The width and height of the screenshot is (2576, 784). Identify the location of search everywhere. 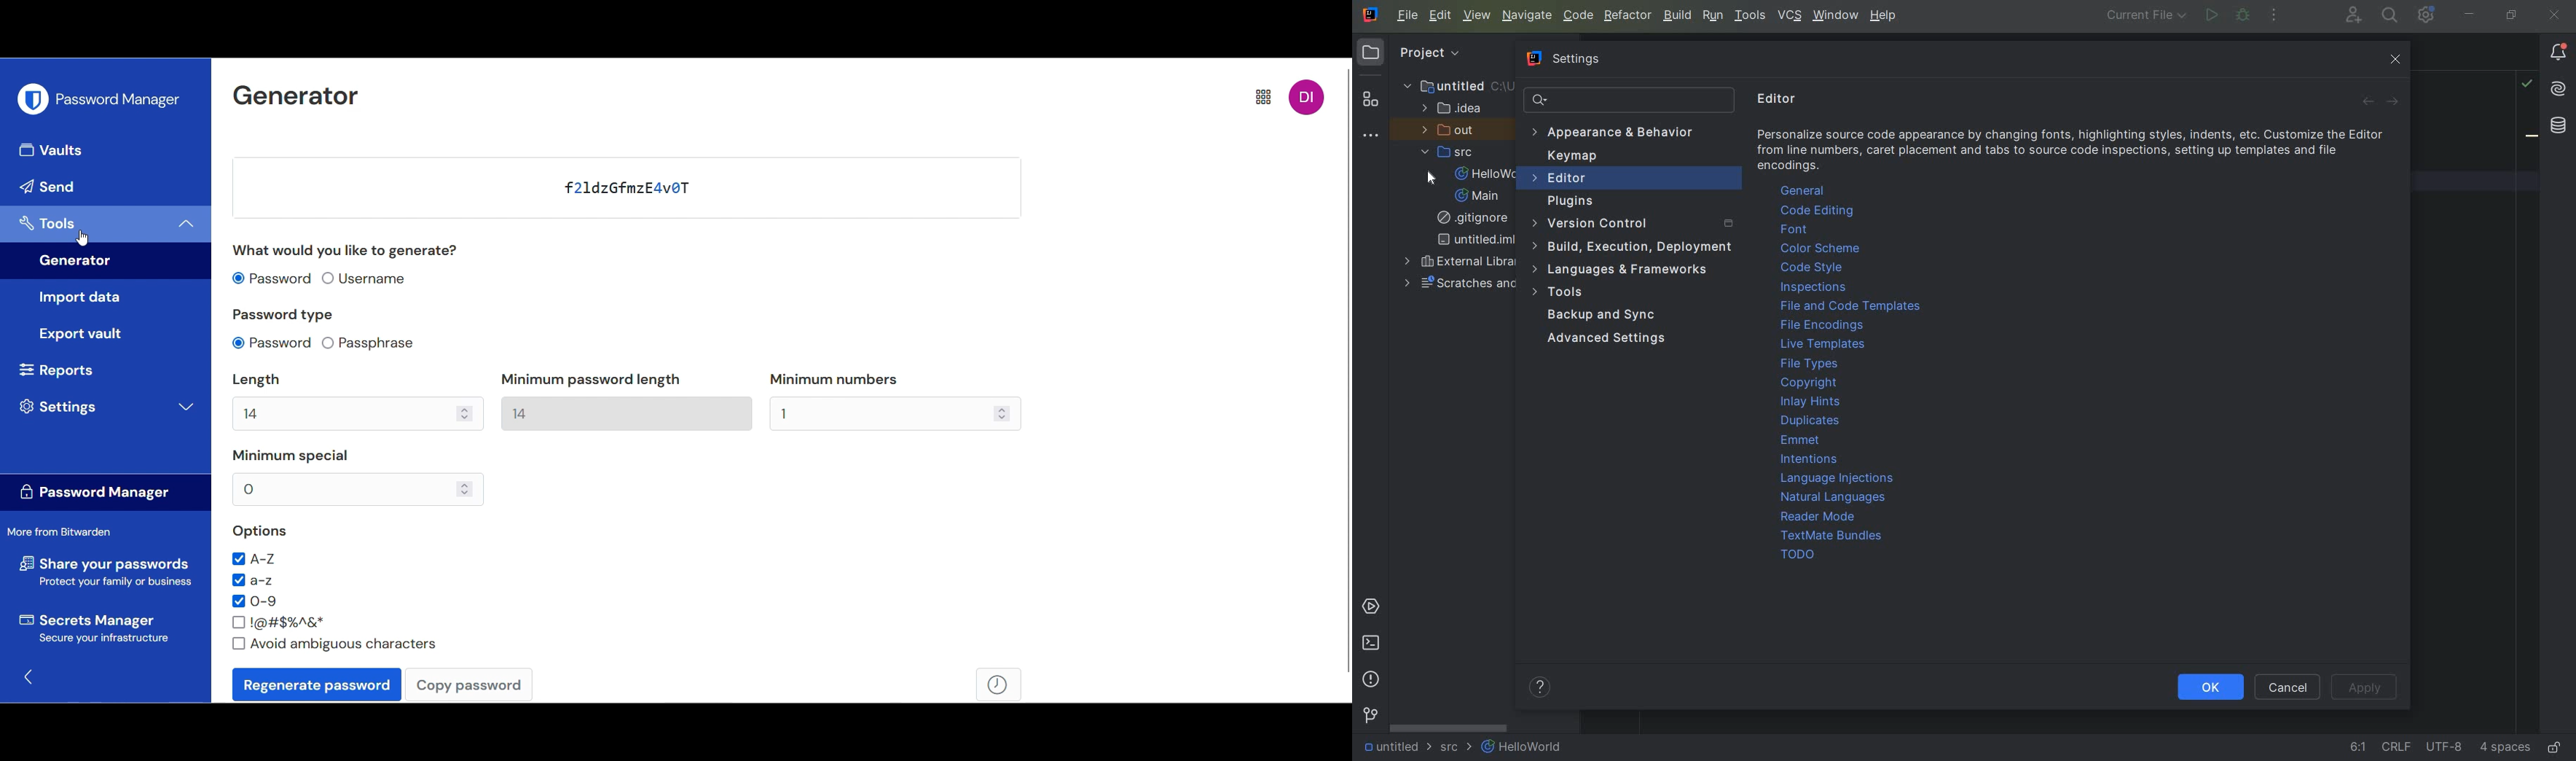
(2390, 14).